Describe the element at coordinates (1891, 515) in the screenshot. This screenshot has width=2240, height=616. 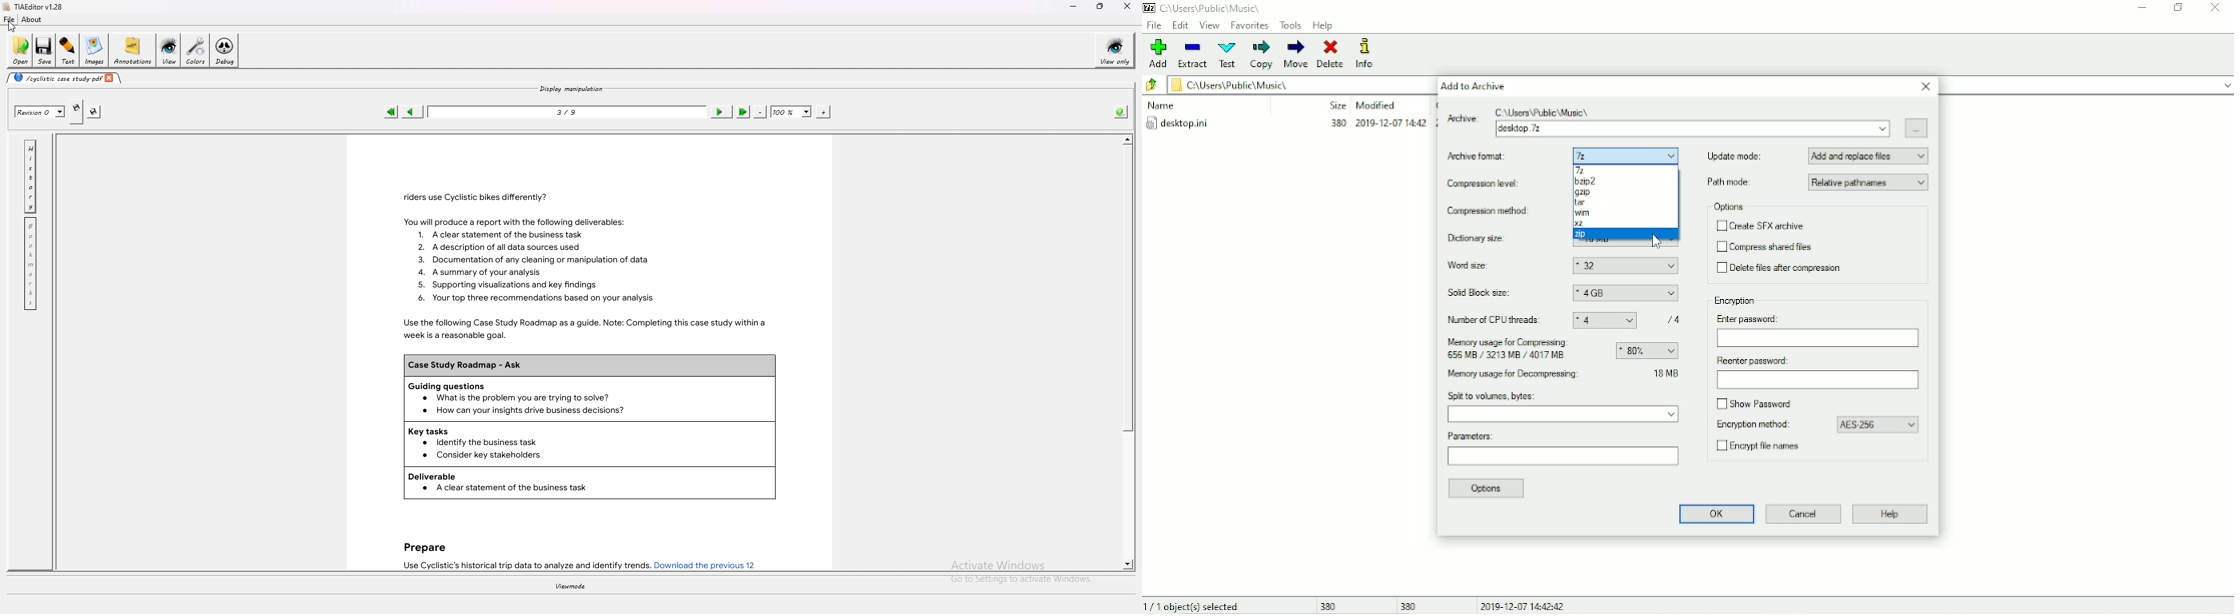
I see `Help` at that location.